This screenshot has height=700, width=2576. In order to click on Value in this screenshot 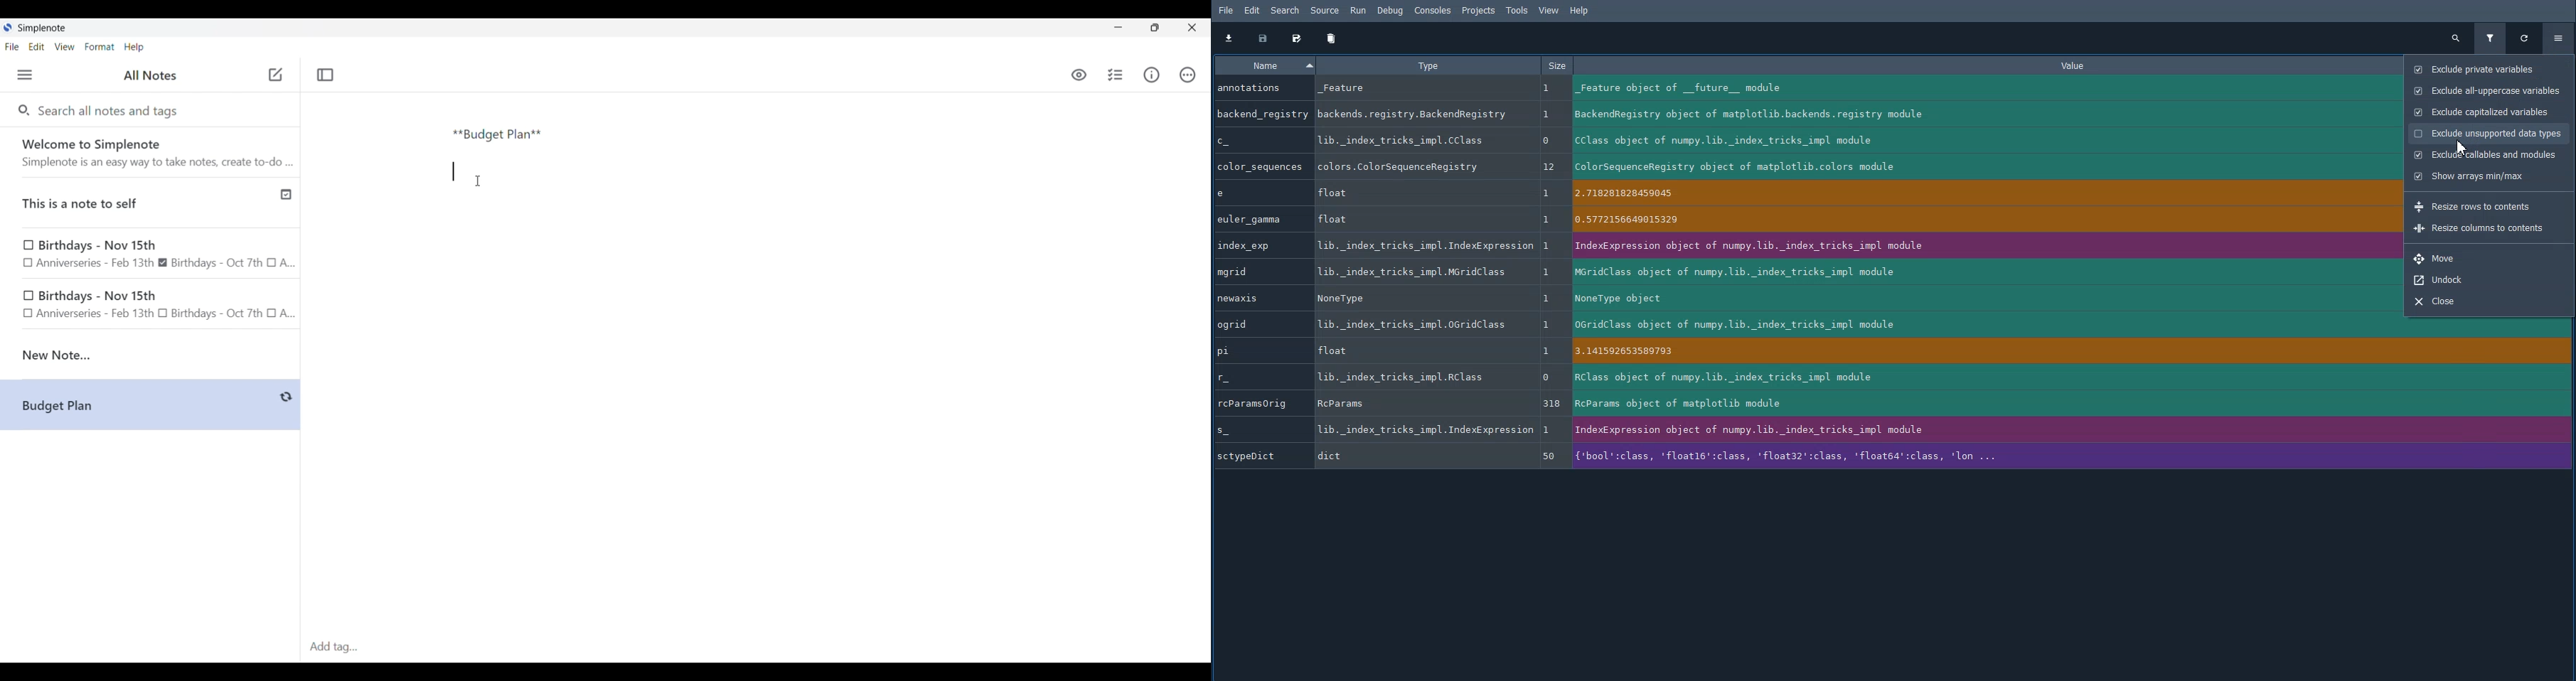, I will do `click(1990, 66)`.